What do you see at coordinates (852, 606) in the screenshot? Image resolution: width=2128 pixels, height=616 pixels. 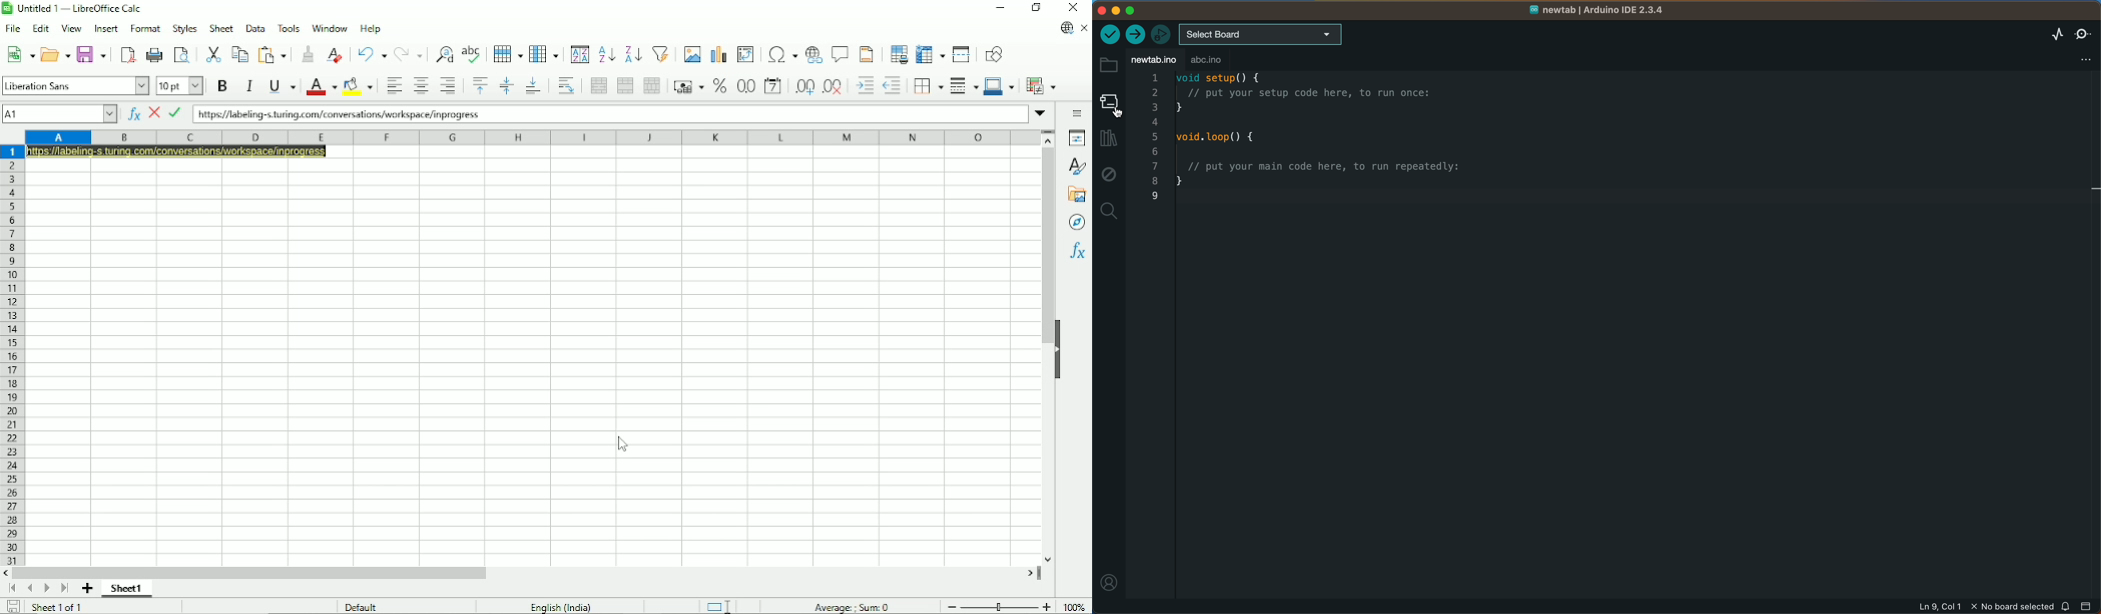 I see `Average, sum 0` at bounding box center [852, 606].